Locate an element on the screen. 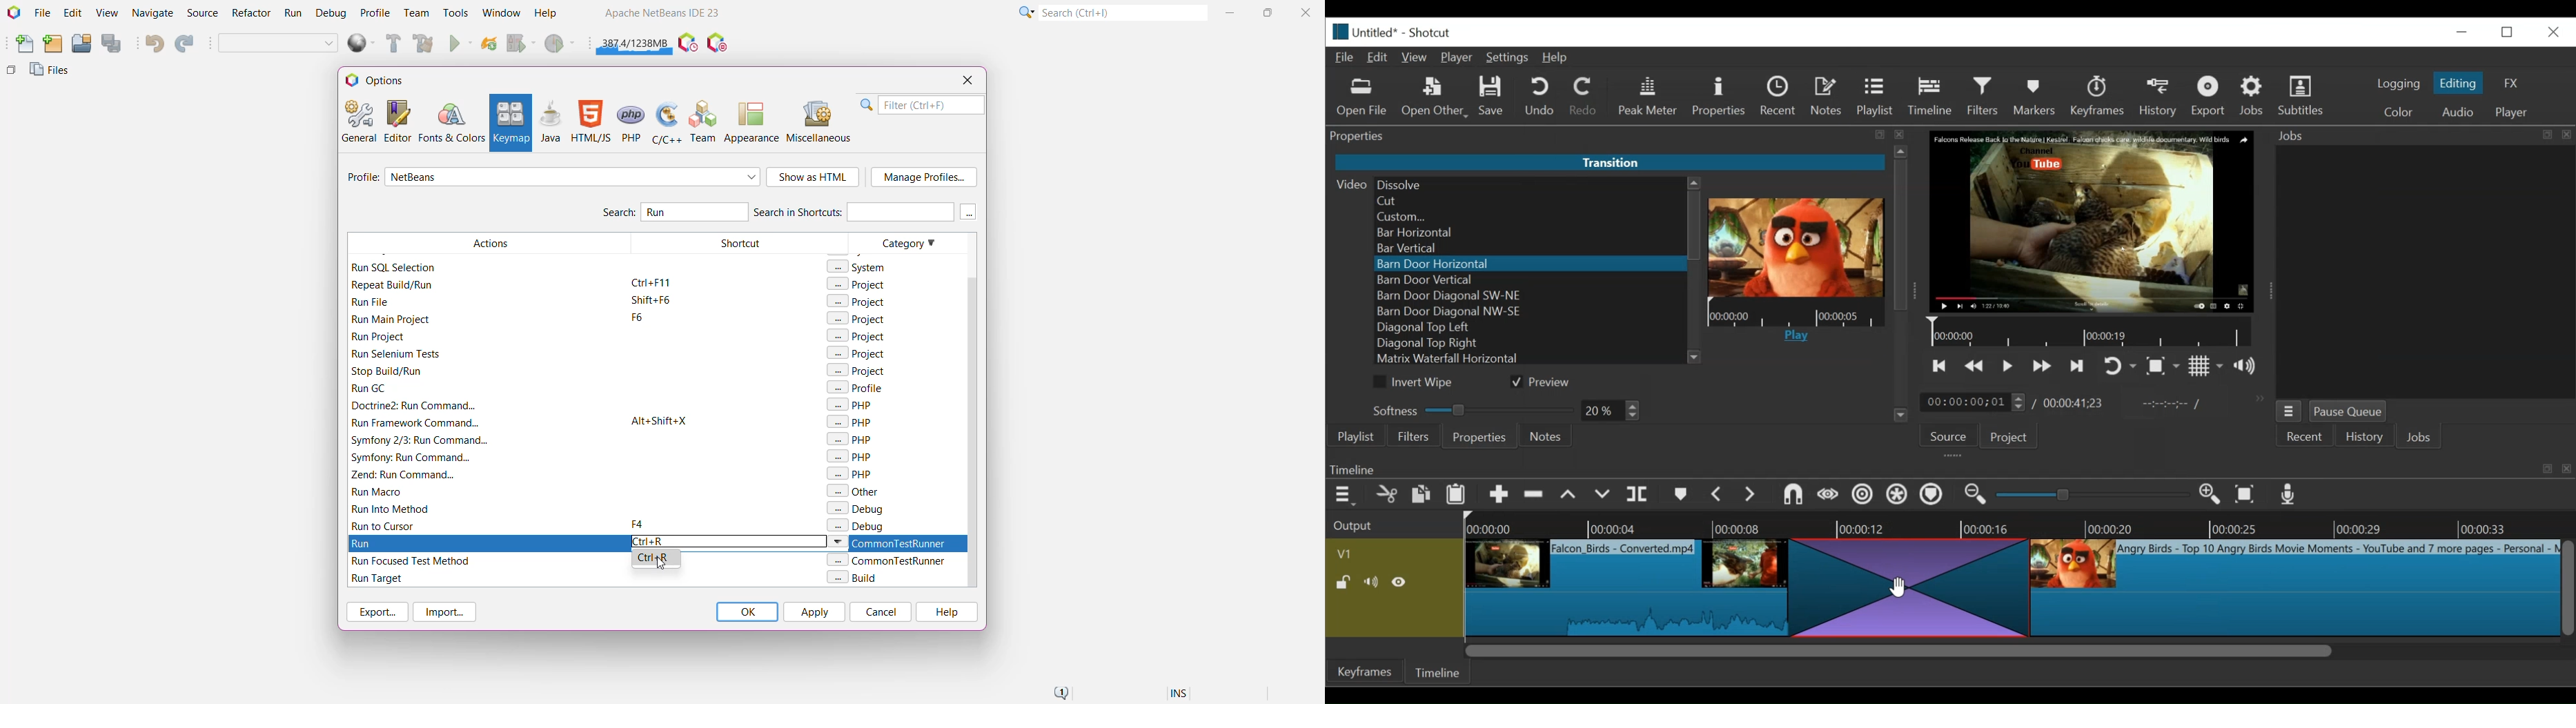 This screenshot has height=728, width=2576. Export is located at coordinates (2211, 96).